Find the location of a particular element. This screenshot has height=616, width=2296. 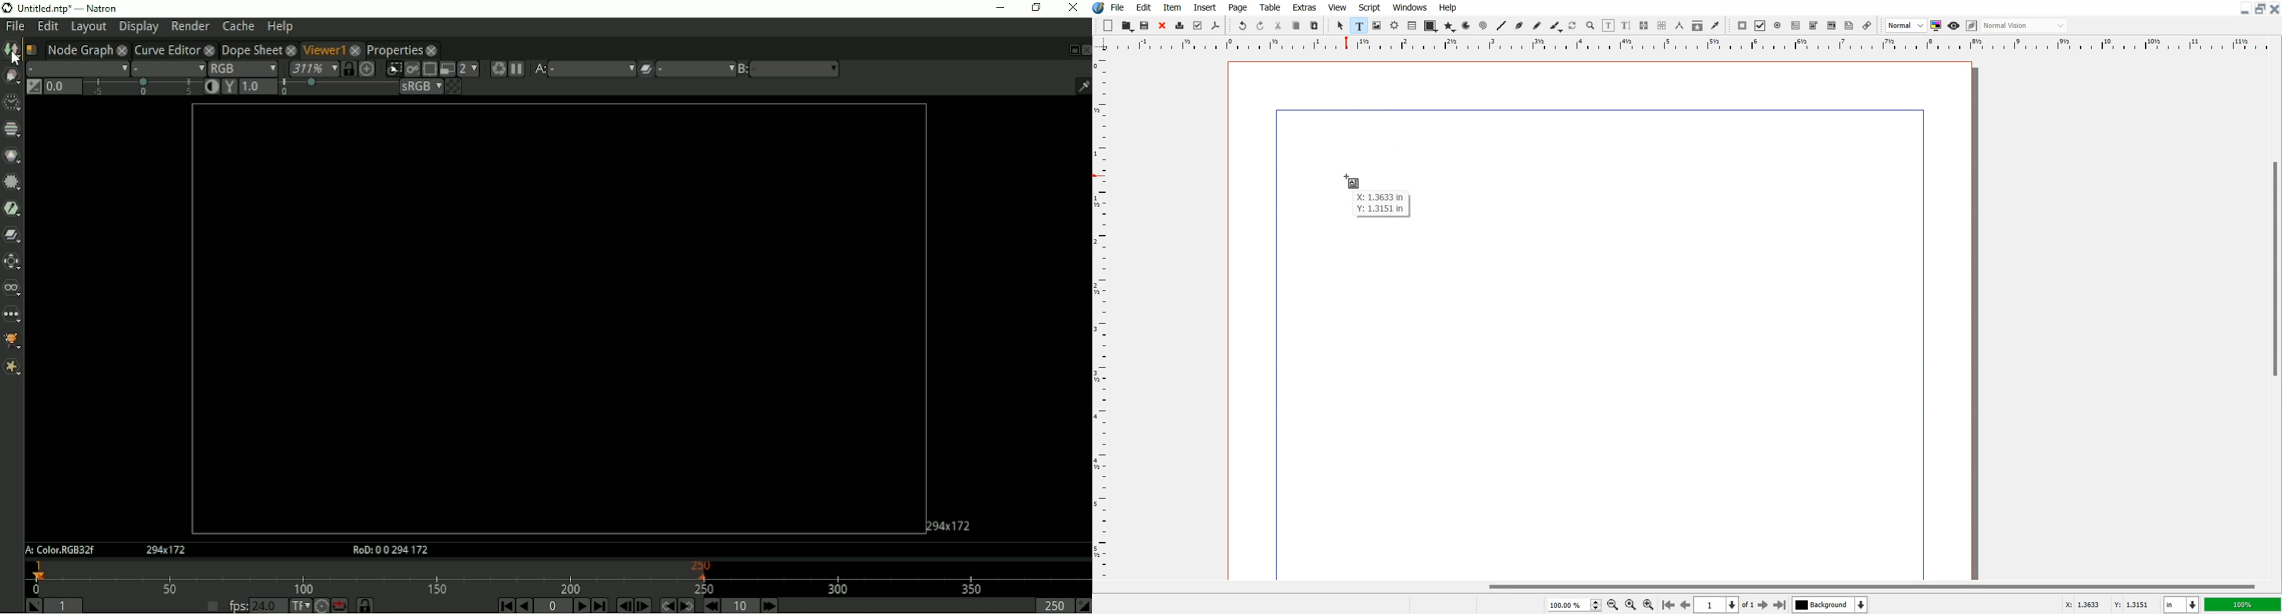

Text Frame is located at coordinates (1360, 25).